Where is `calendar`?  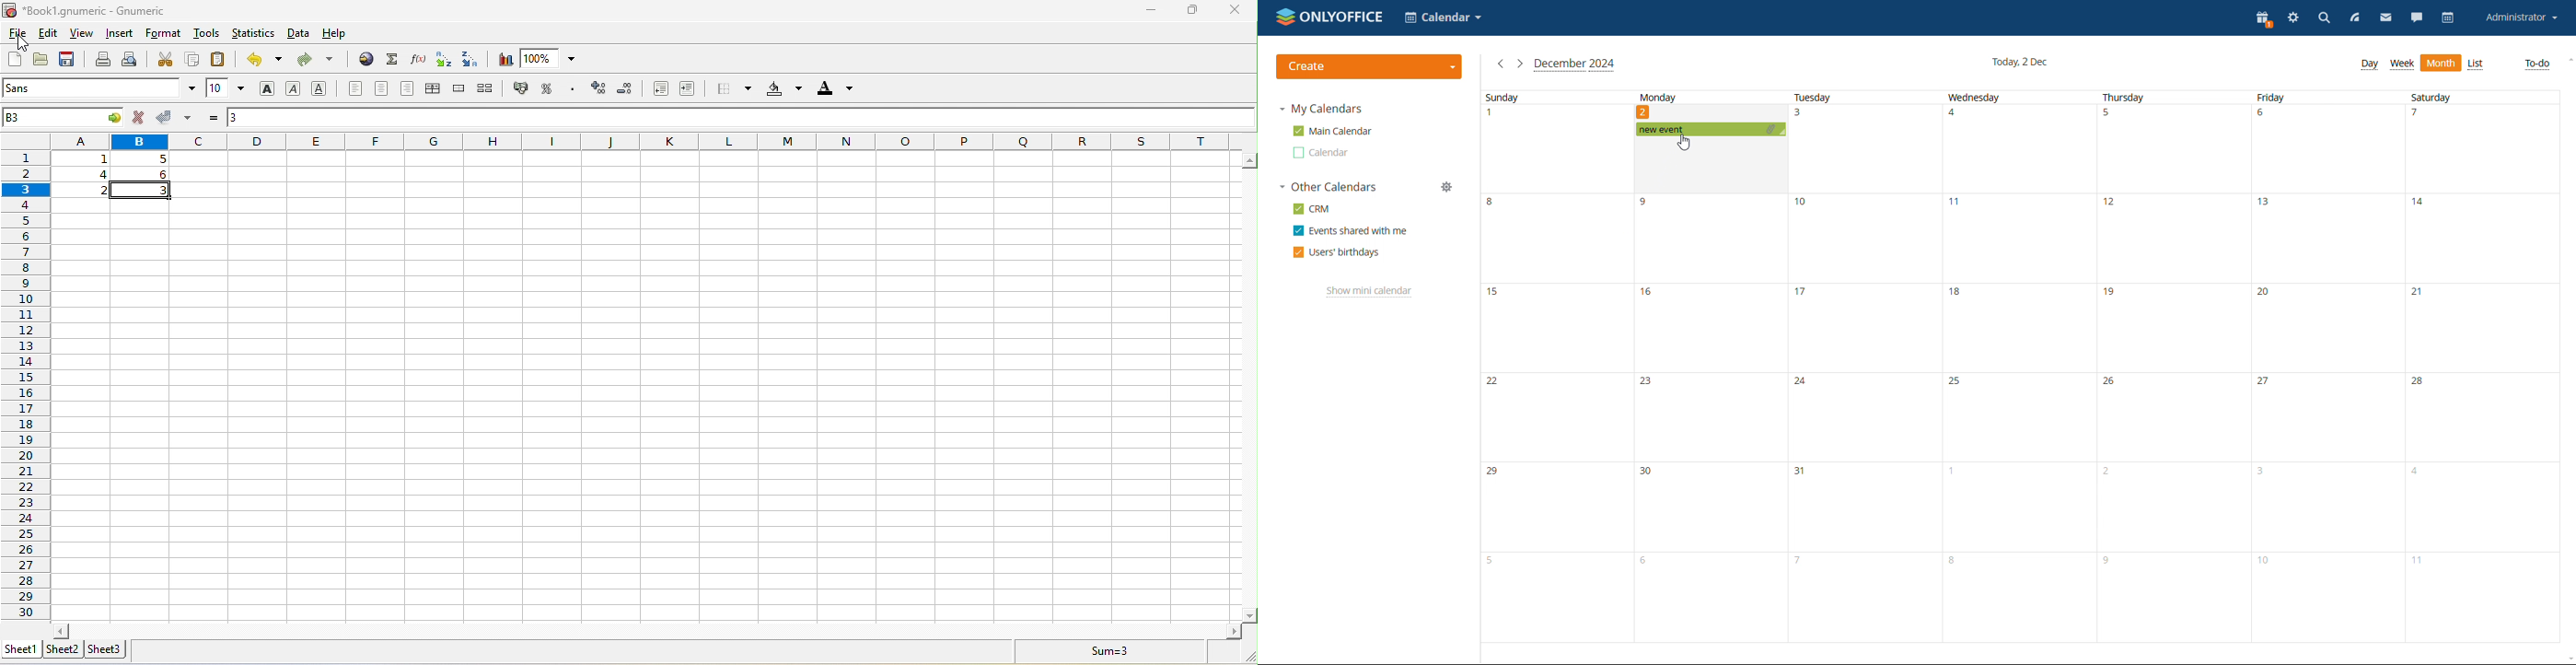
calendar is located at coordinates (2448, 19).